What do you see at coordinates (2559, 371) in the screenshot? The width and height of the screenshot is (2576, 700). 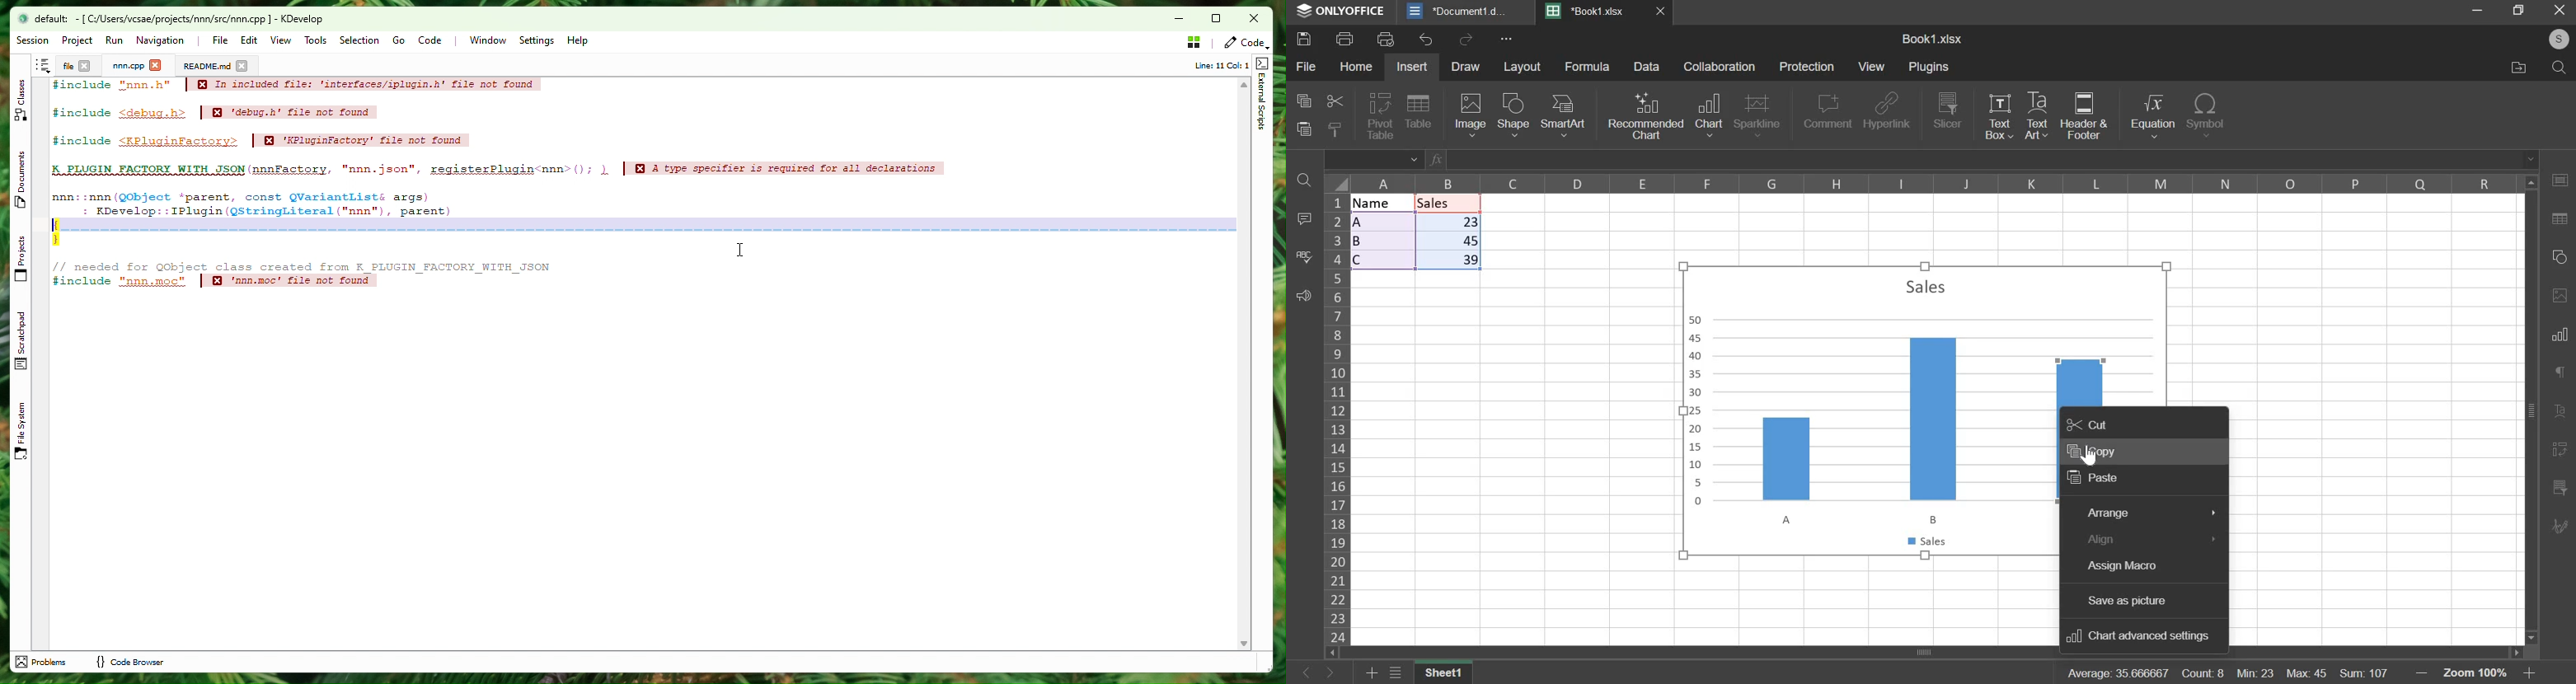 I see `Comment Tool` at bounding box center [2559, 371].